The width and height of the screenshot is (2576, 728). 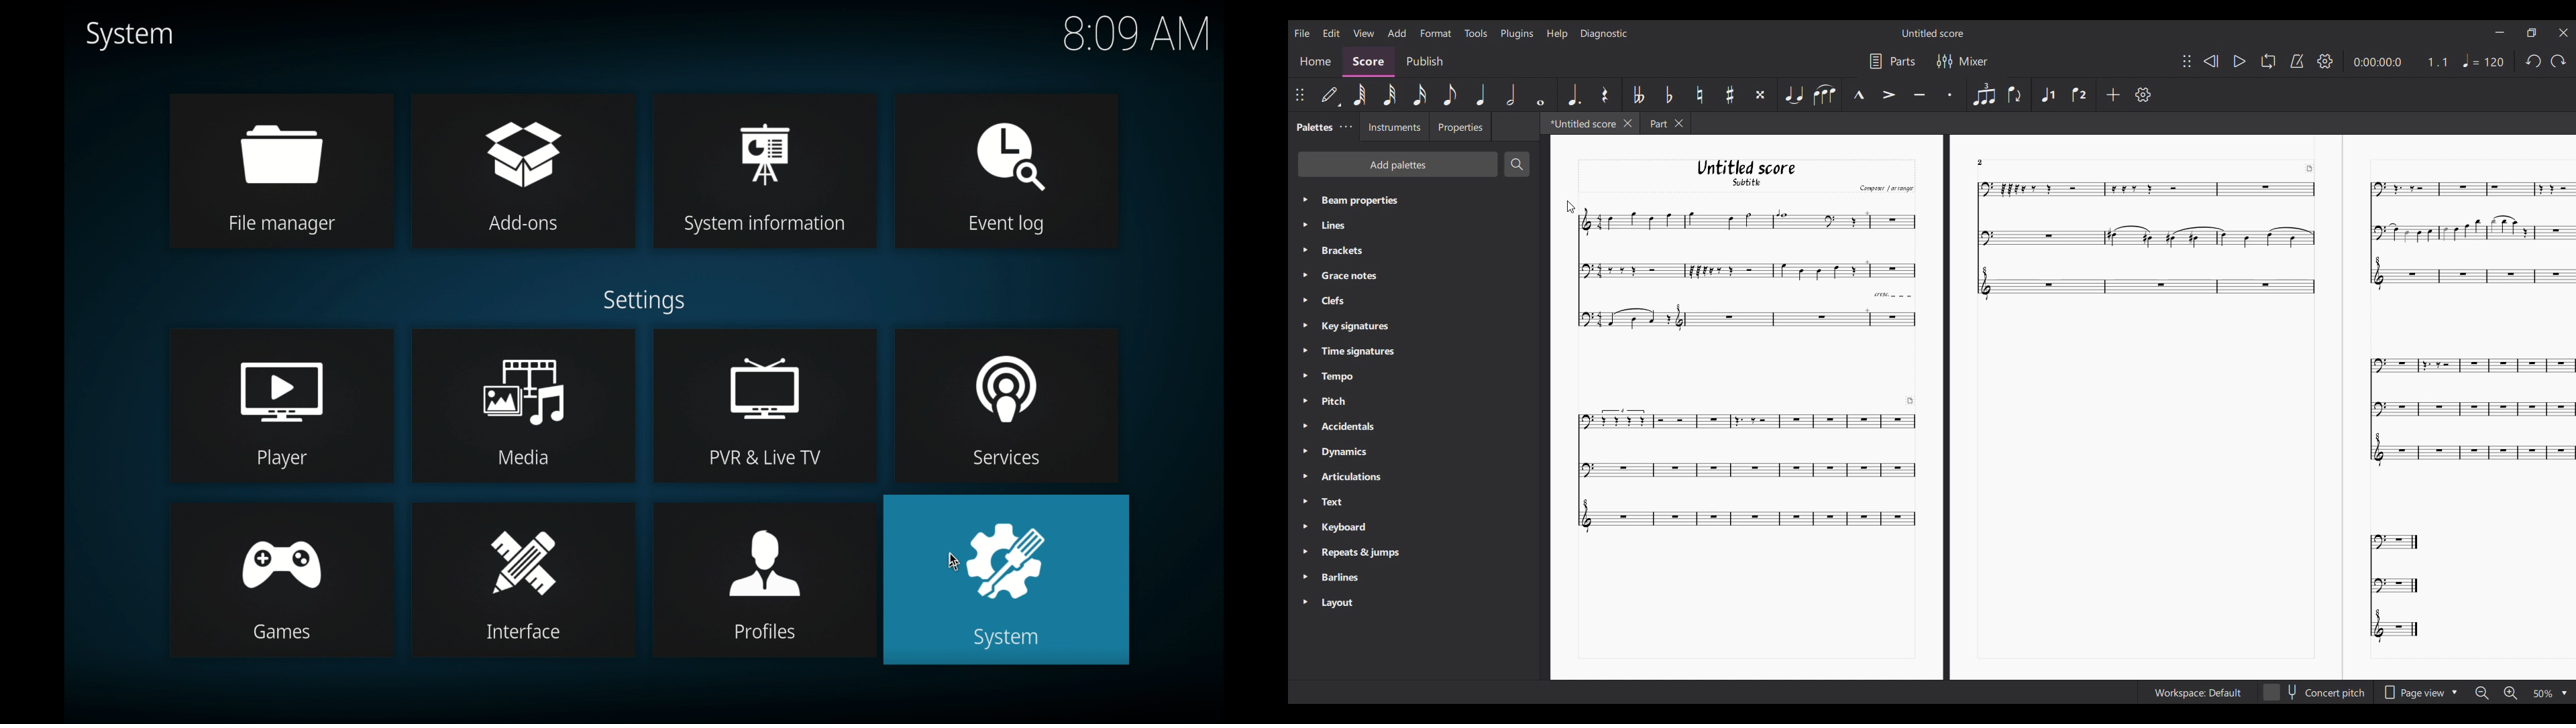 I want to click on Home , so click(x=1316, y=63).